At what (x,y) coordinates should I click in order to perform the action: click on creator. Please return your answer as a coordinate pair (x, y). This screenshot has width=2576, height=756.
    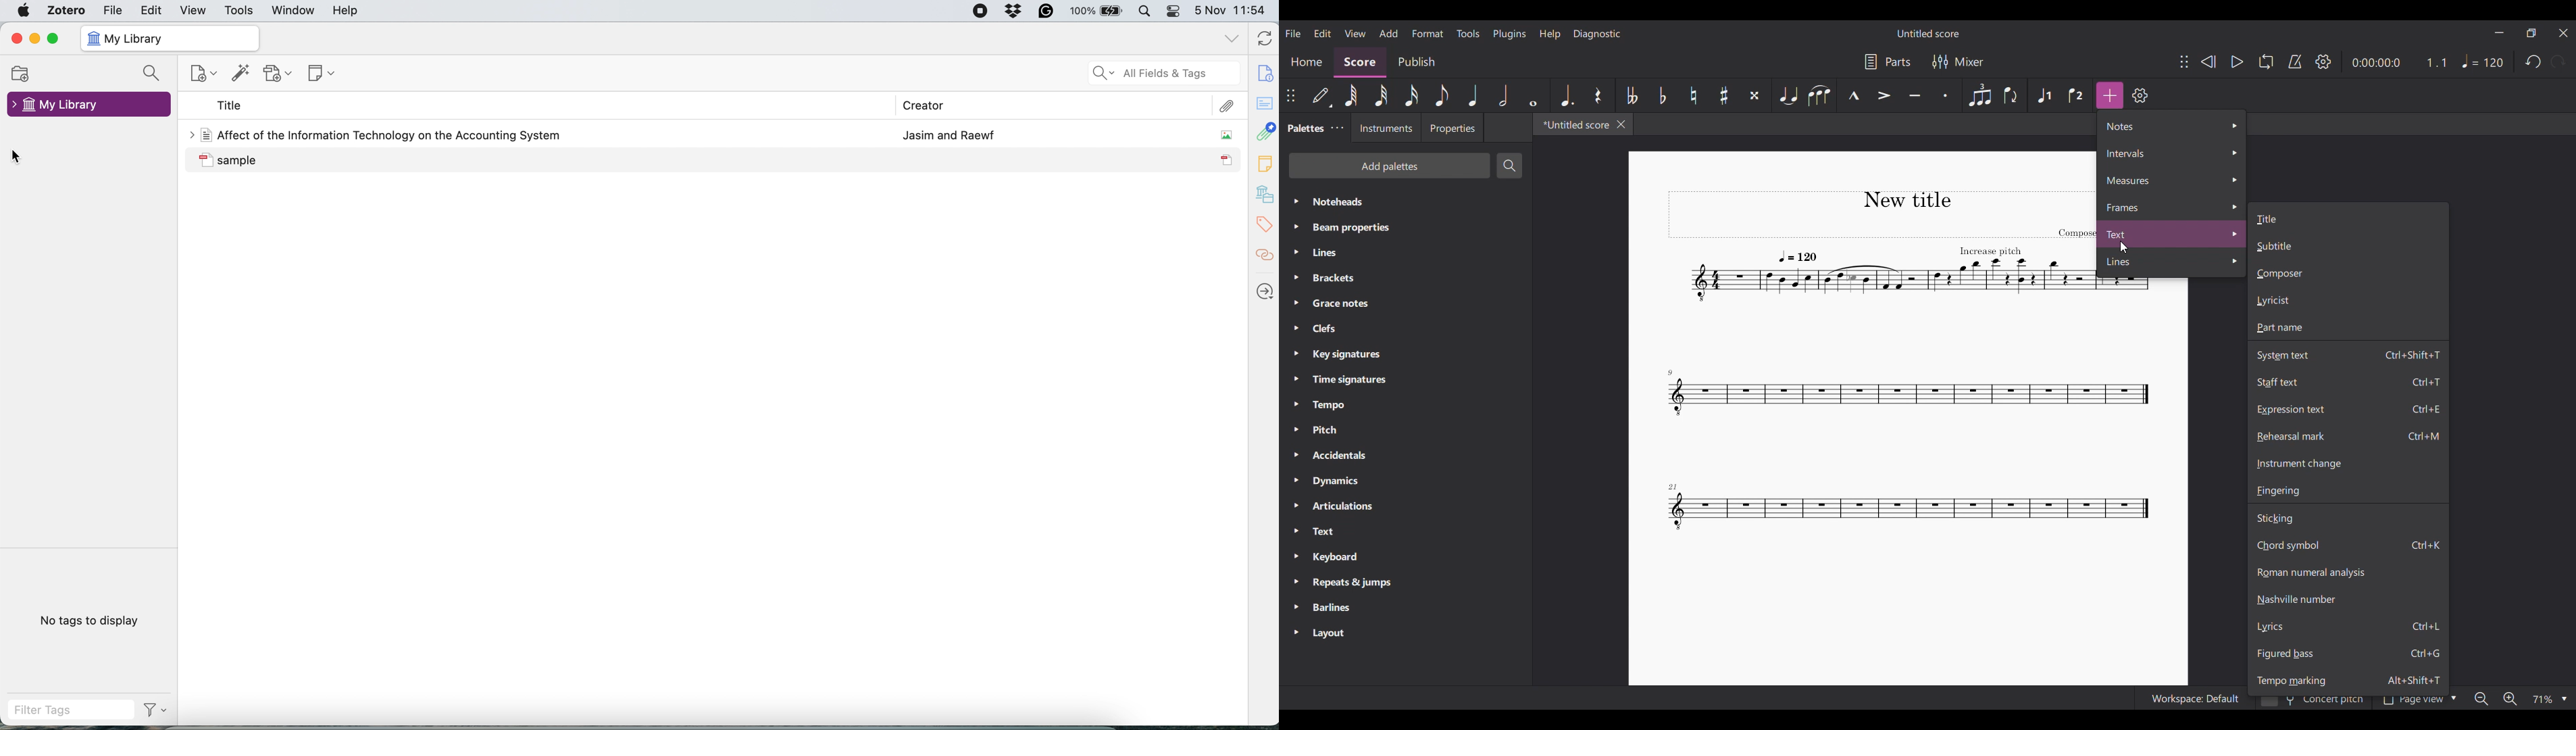
    Looking at the image, I should click on (928, 105).